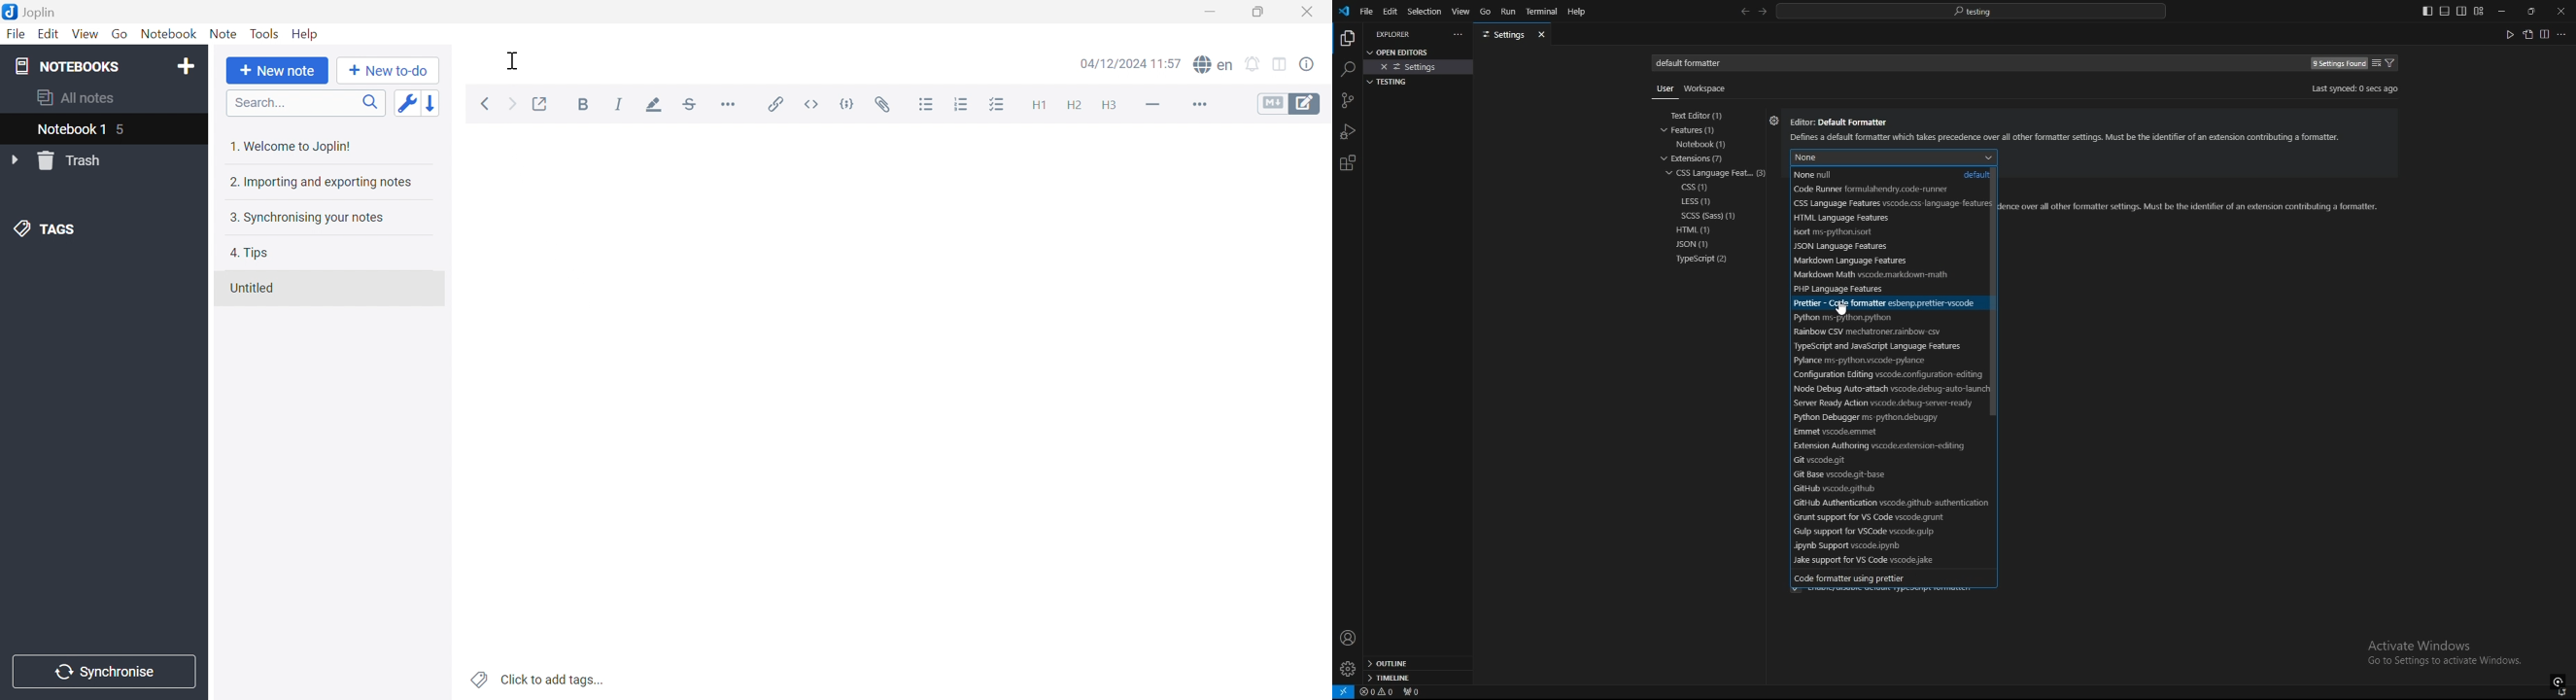 This screenshot has width=2576, height=700. Describe the element at coordinates (847, 103) in the screenshot. I see `Code` at that location.